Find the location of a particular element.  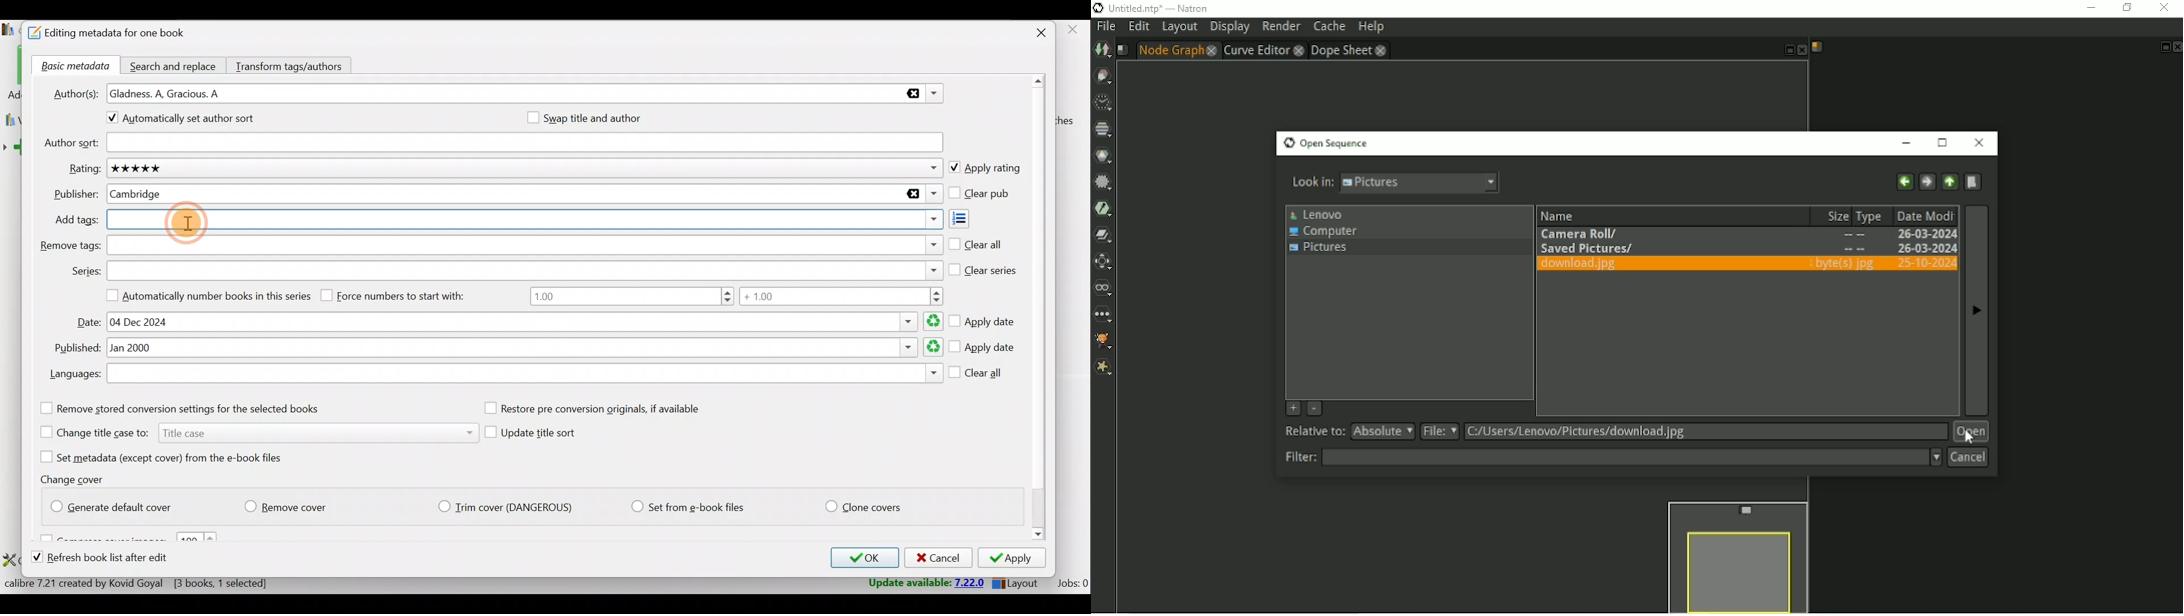

Update title sort is located at coordinates (541, 435).